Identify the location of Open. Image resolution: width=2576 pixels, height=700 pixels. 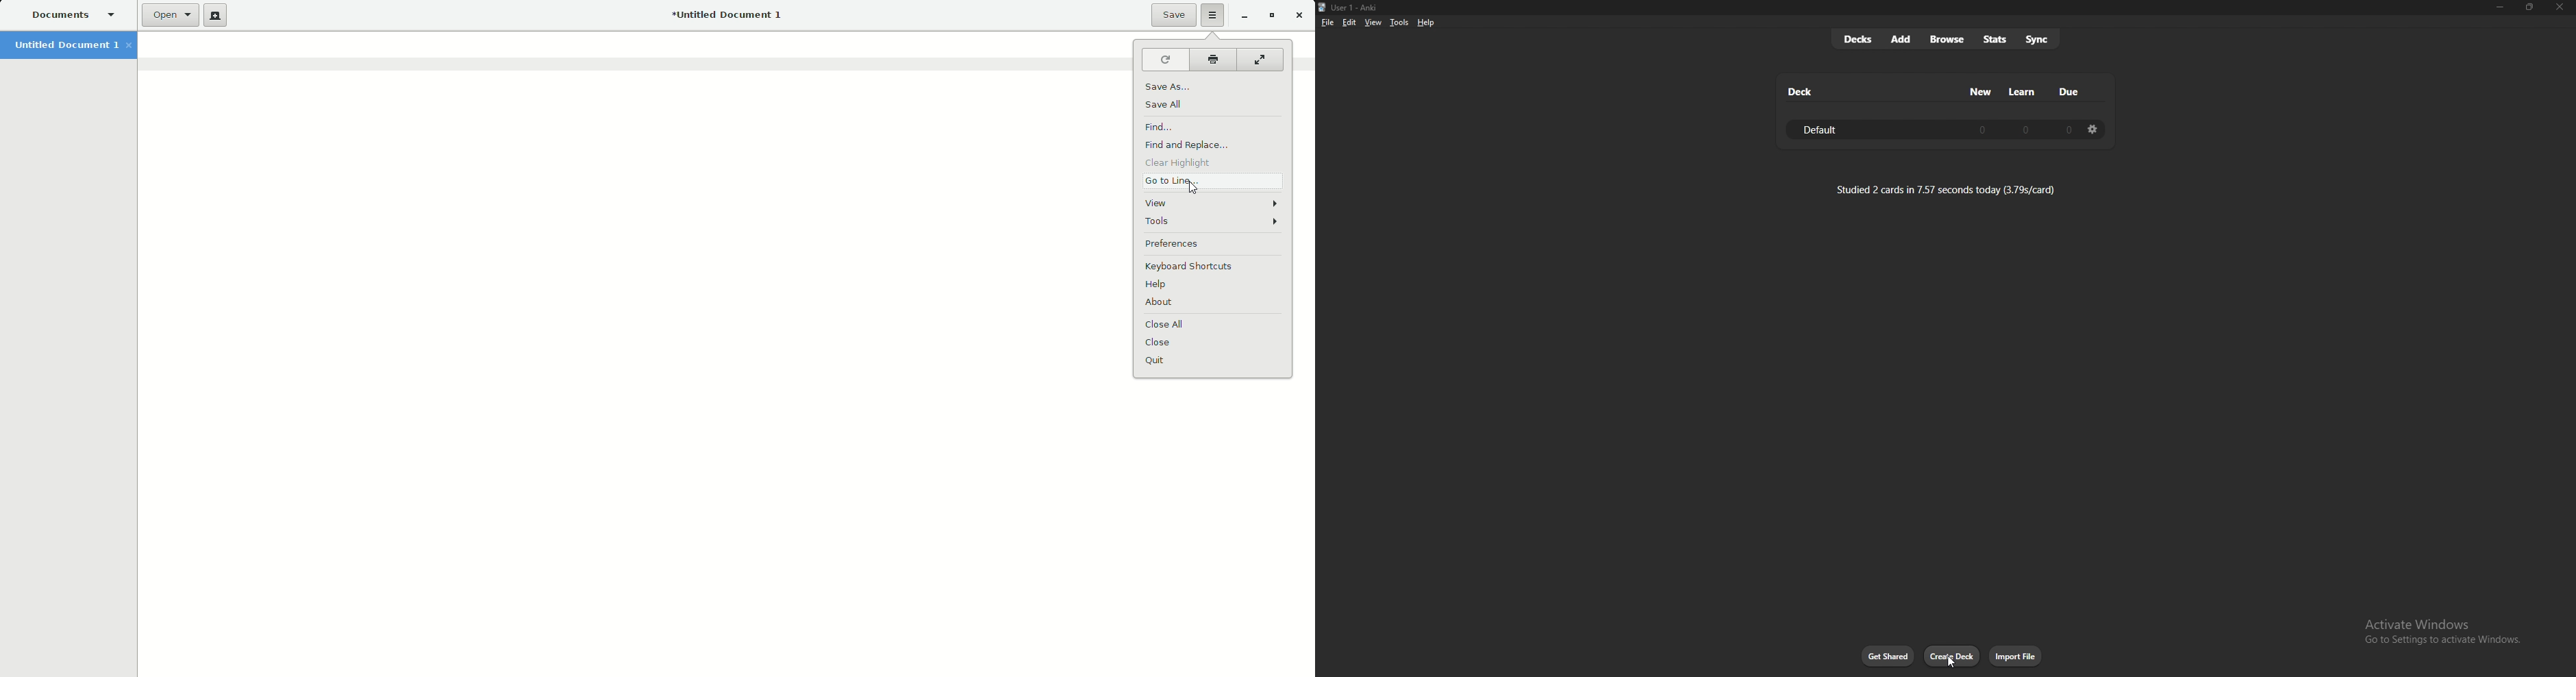
(172, 14).